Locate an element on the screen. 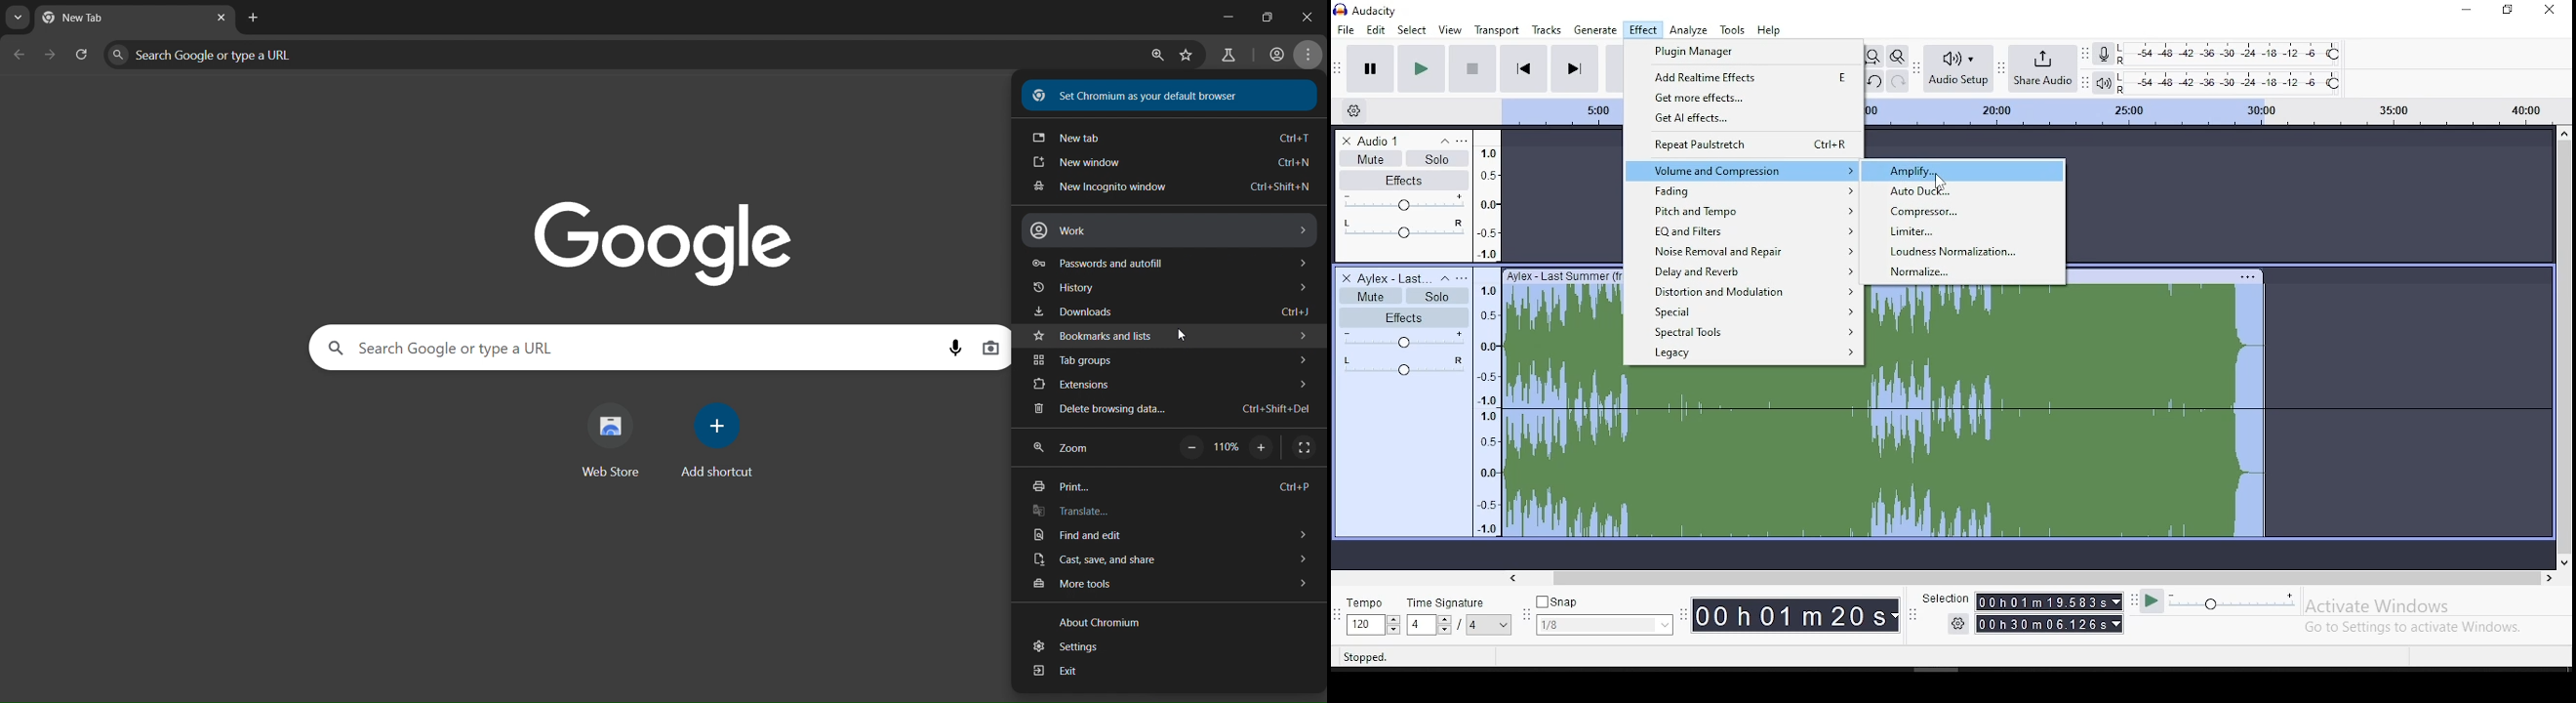 This screenshot has width=2576, height=728. skip to start is located at coordinates (1524, 67).